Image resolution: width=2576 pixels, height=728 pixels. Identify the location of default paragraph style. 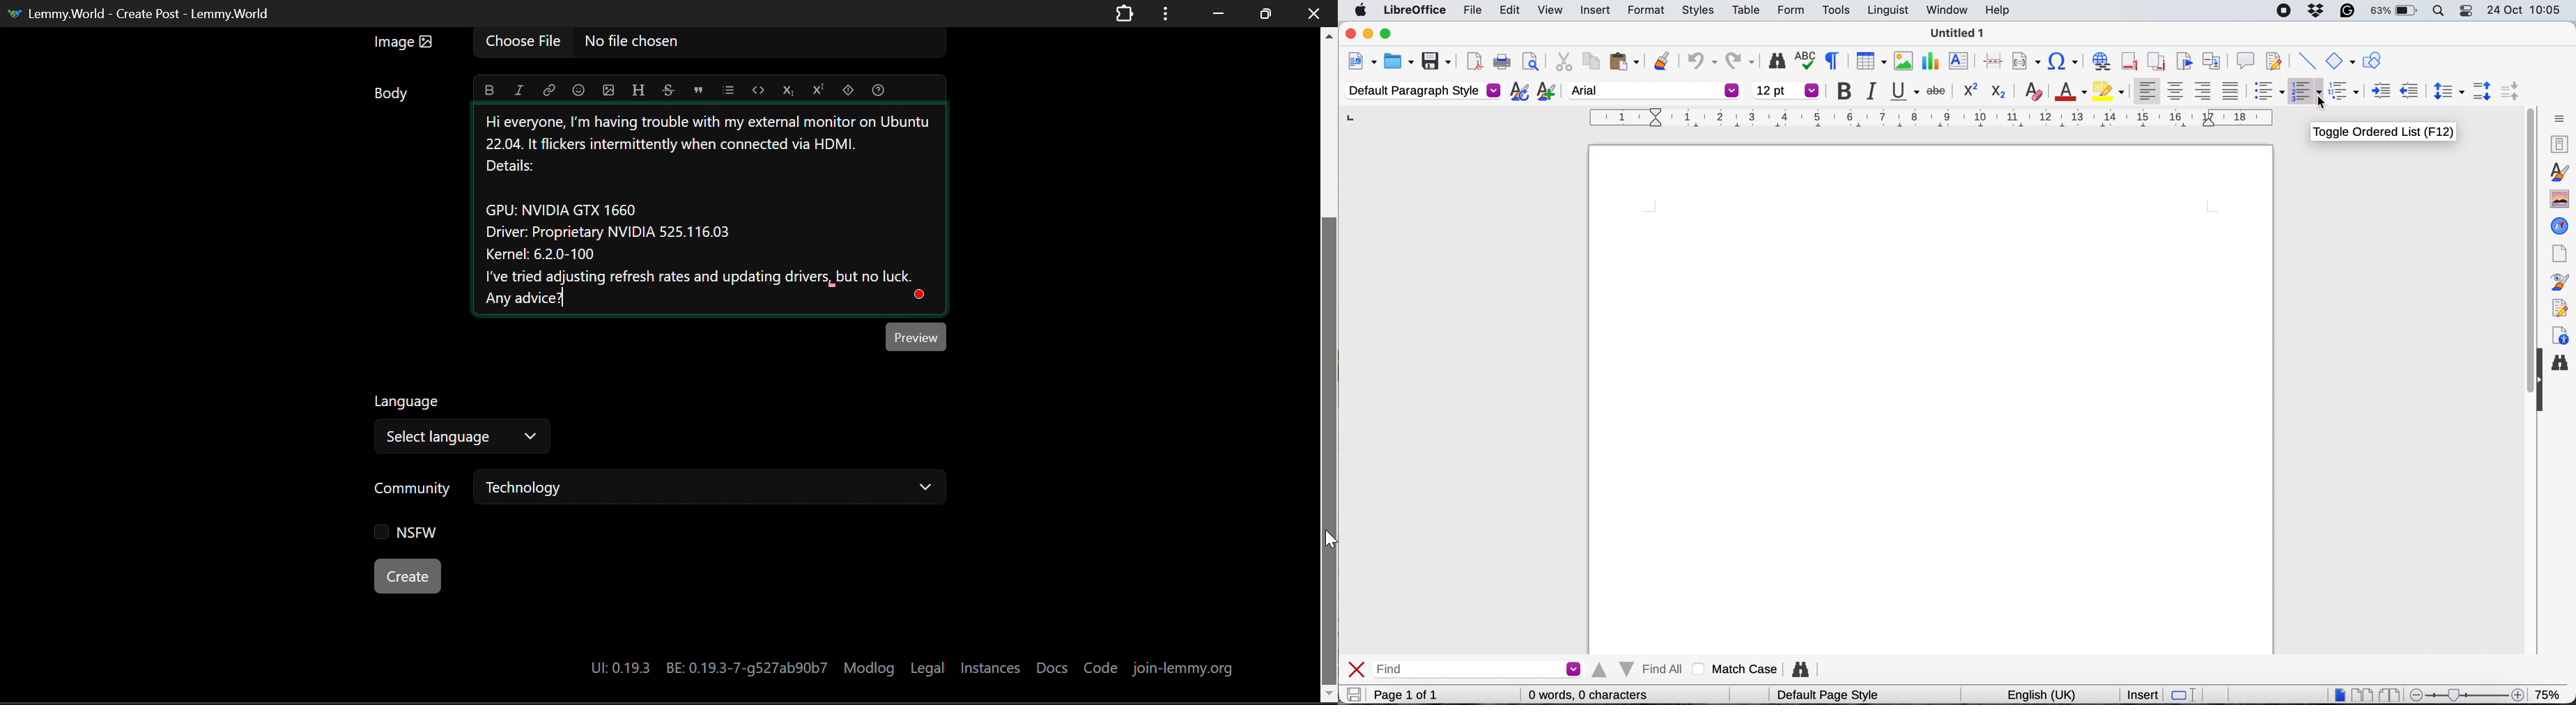
(1423, 90).